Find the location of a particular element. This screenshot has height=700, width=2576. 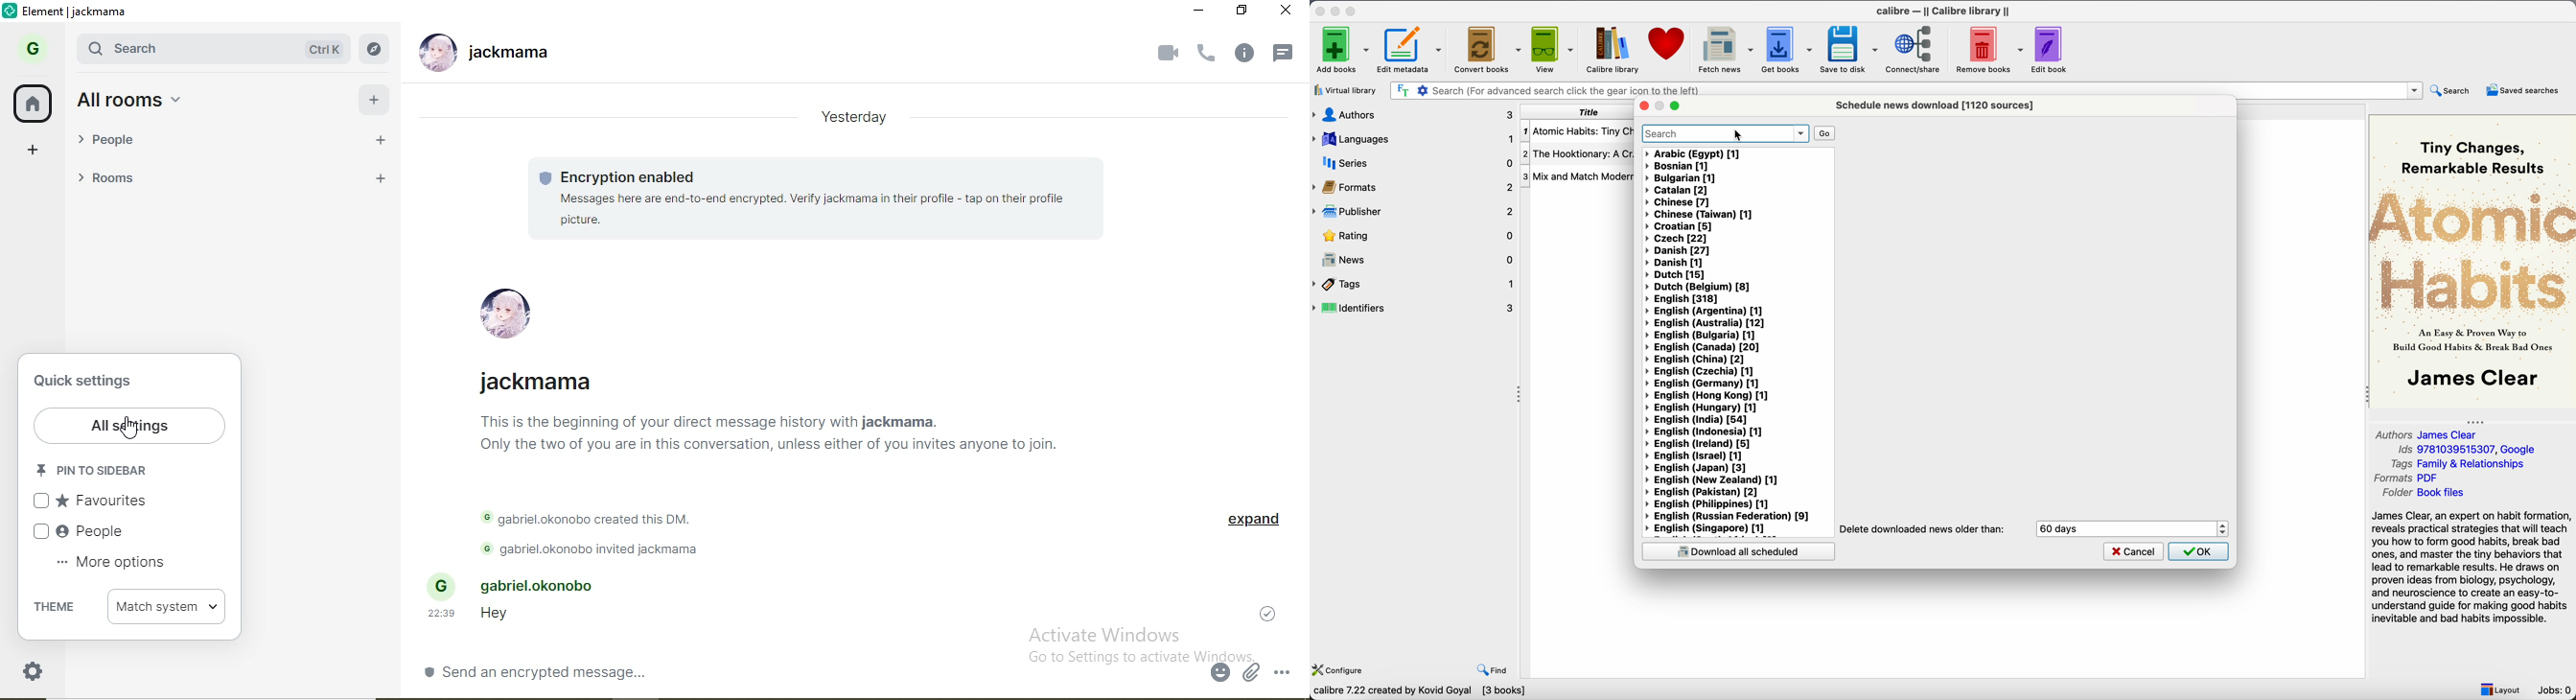

jackmama is located at coordinates (542, 377).